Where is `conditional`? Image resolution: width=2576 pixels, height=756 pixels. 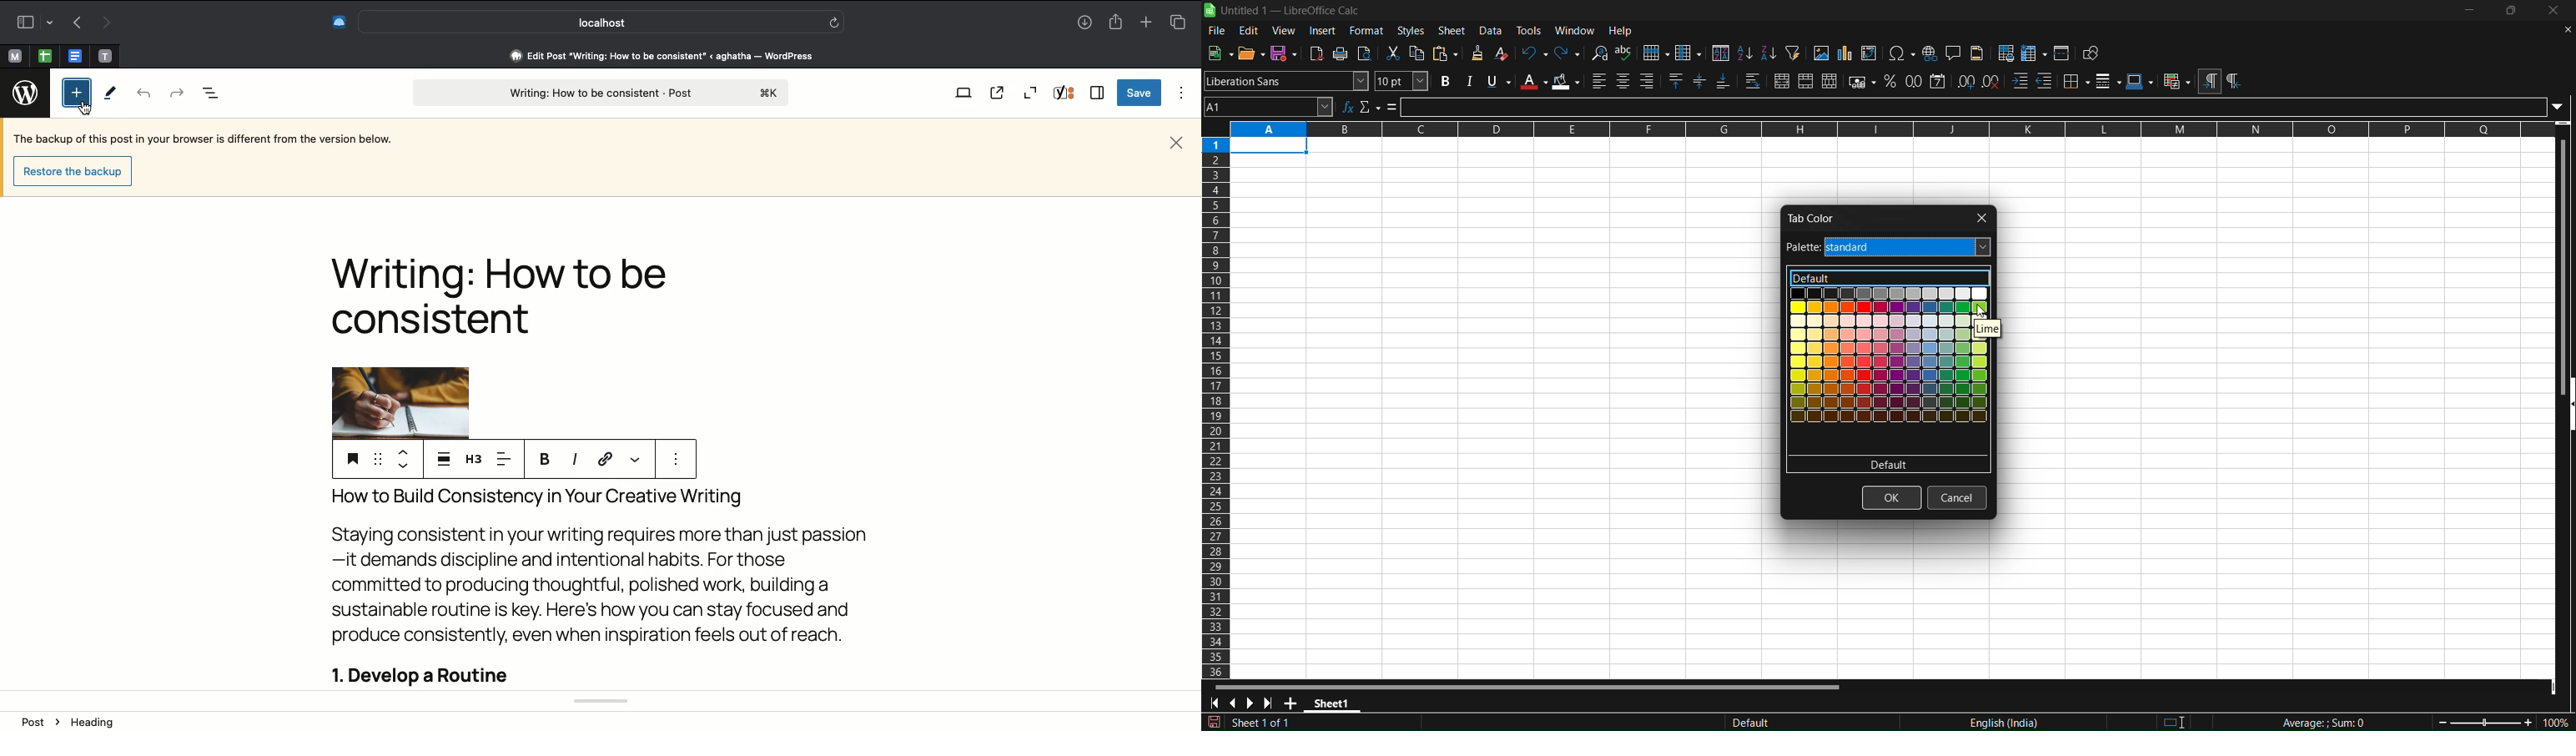 conditional is located at coordinates (2176, 82).